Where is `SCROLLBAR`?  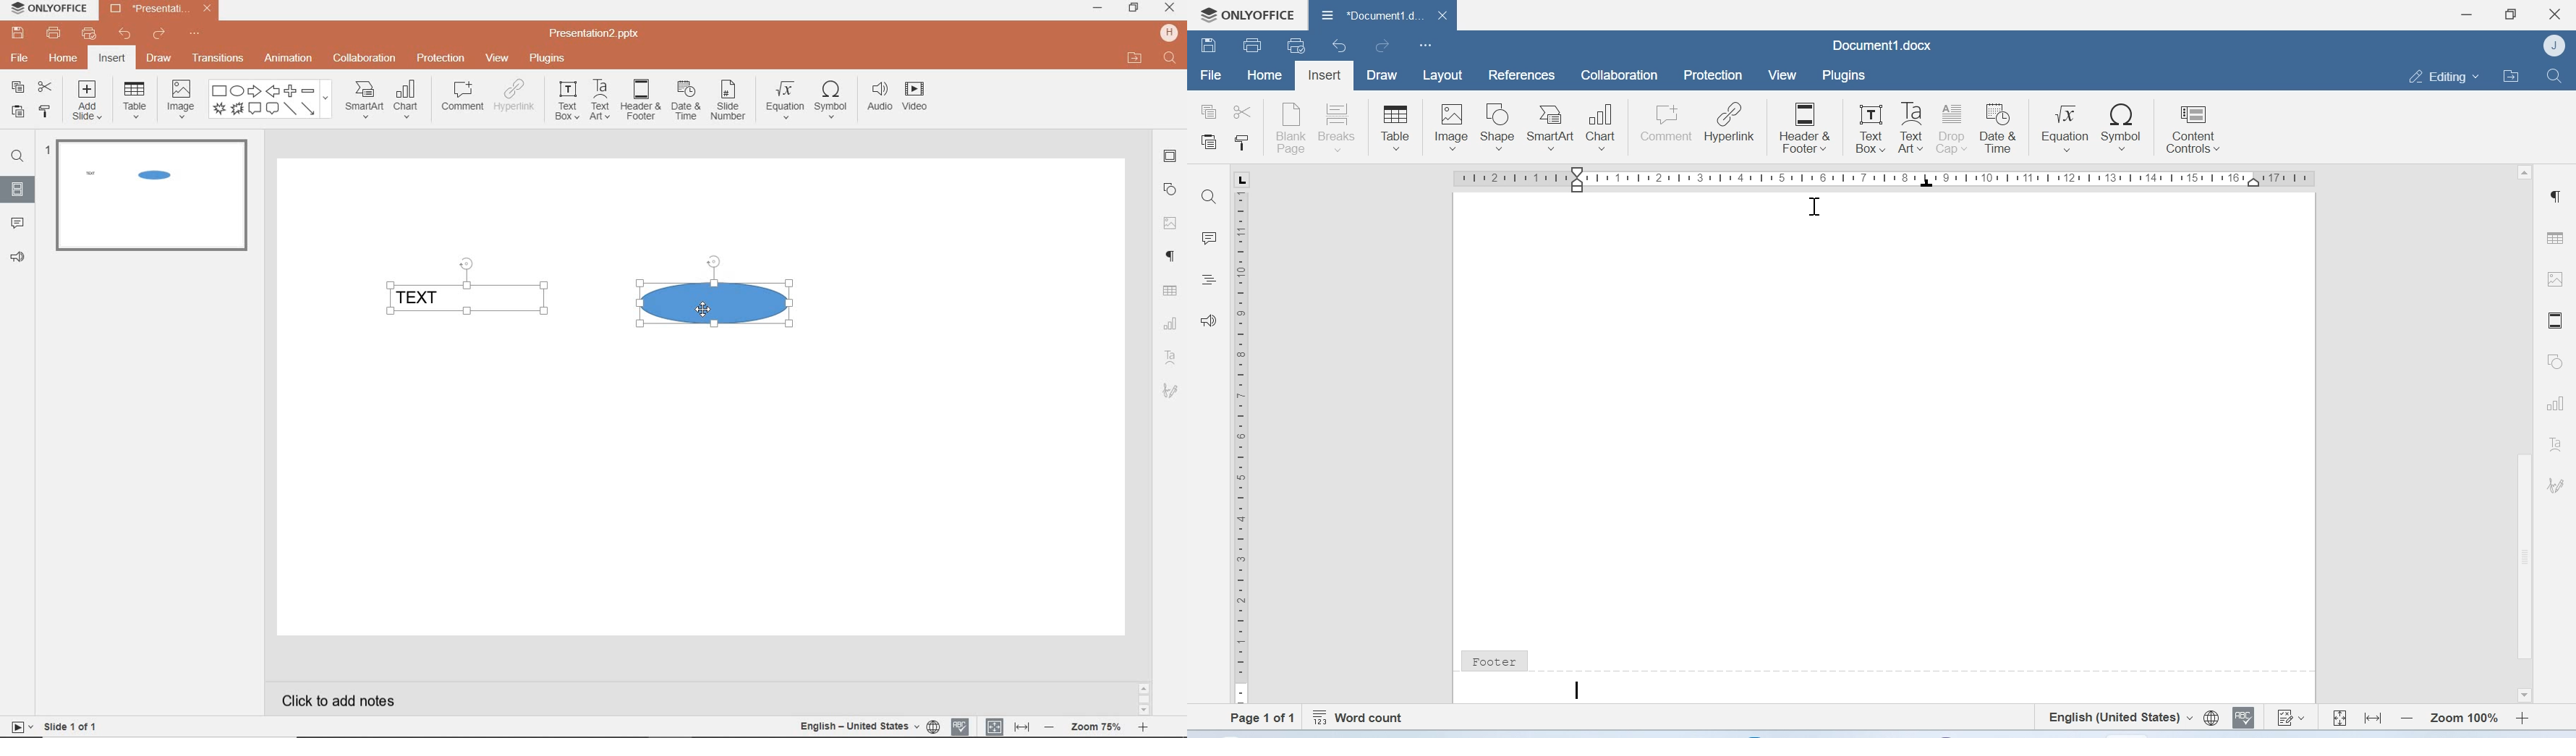
SCROLLBAR is located at coordinates (1144, 698).